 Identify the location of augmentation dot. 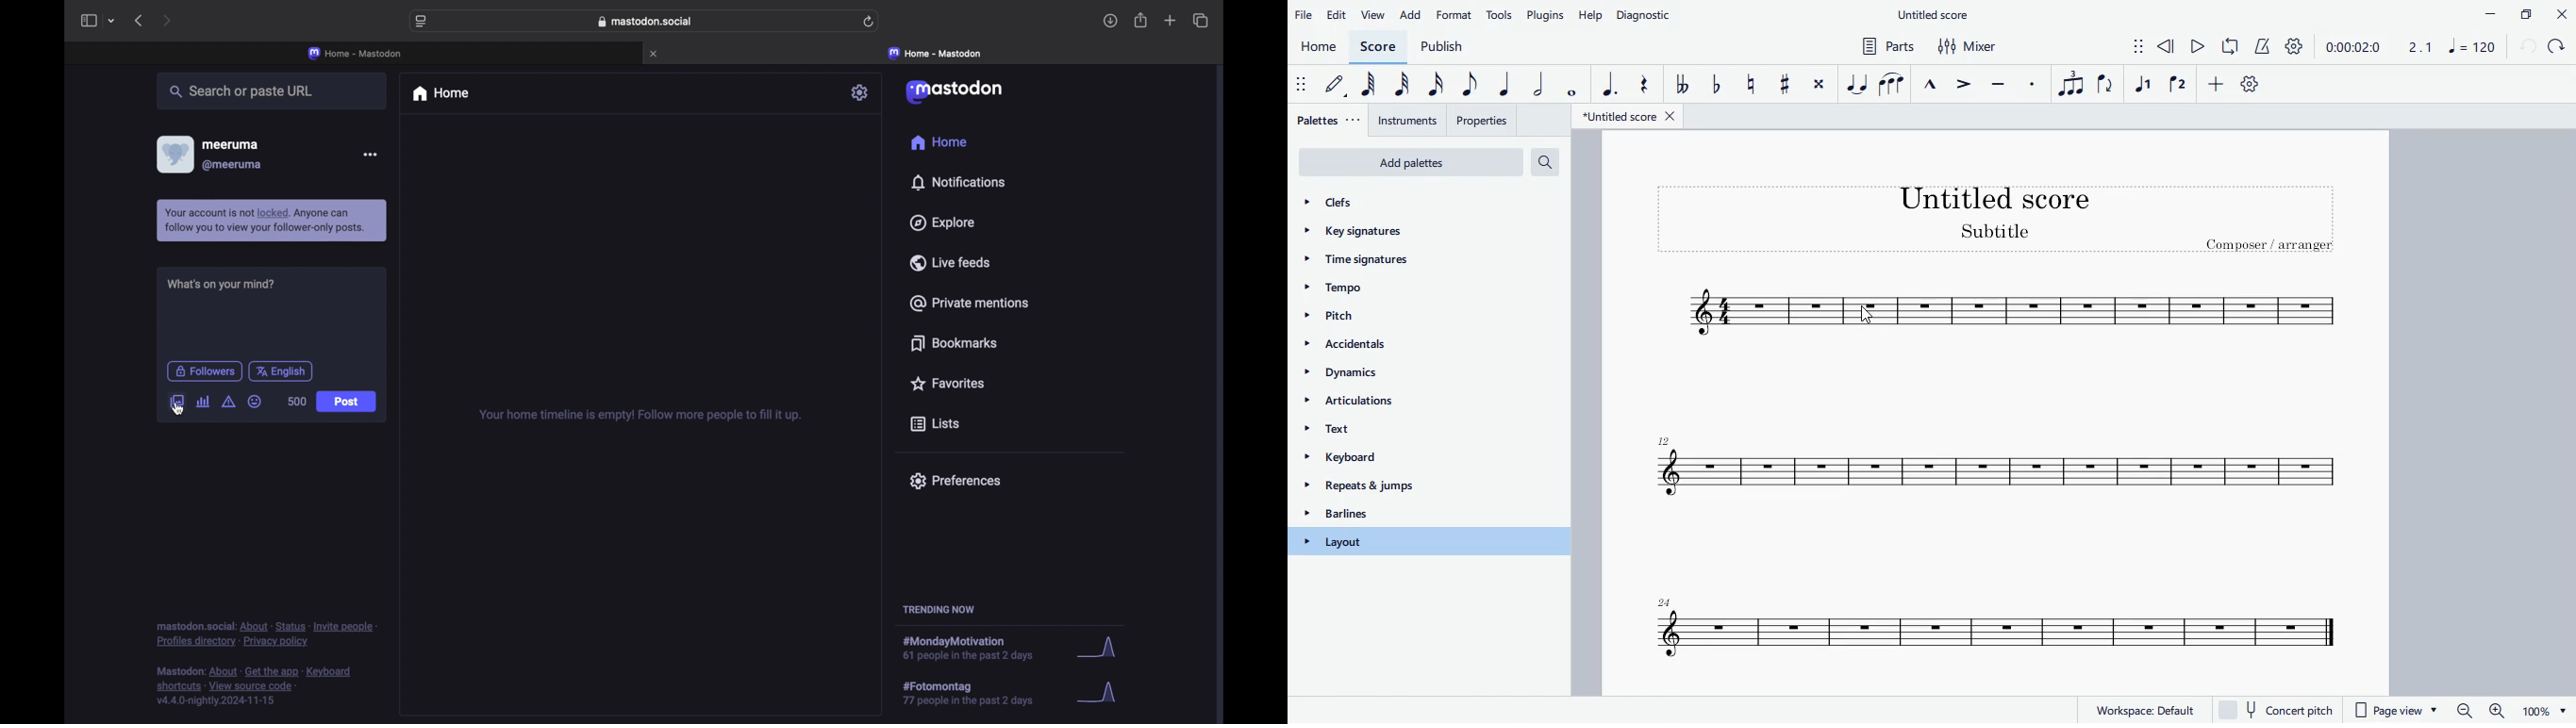
(1606, 84).